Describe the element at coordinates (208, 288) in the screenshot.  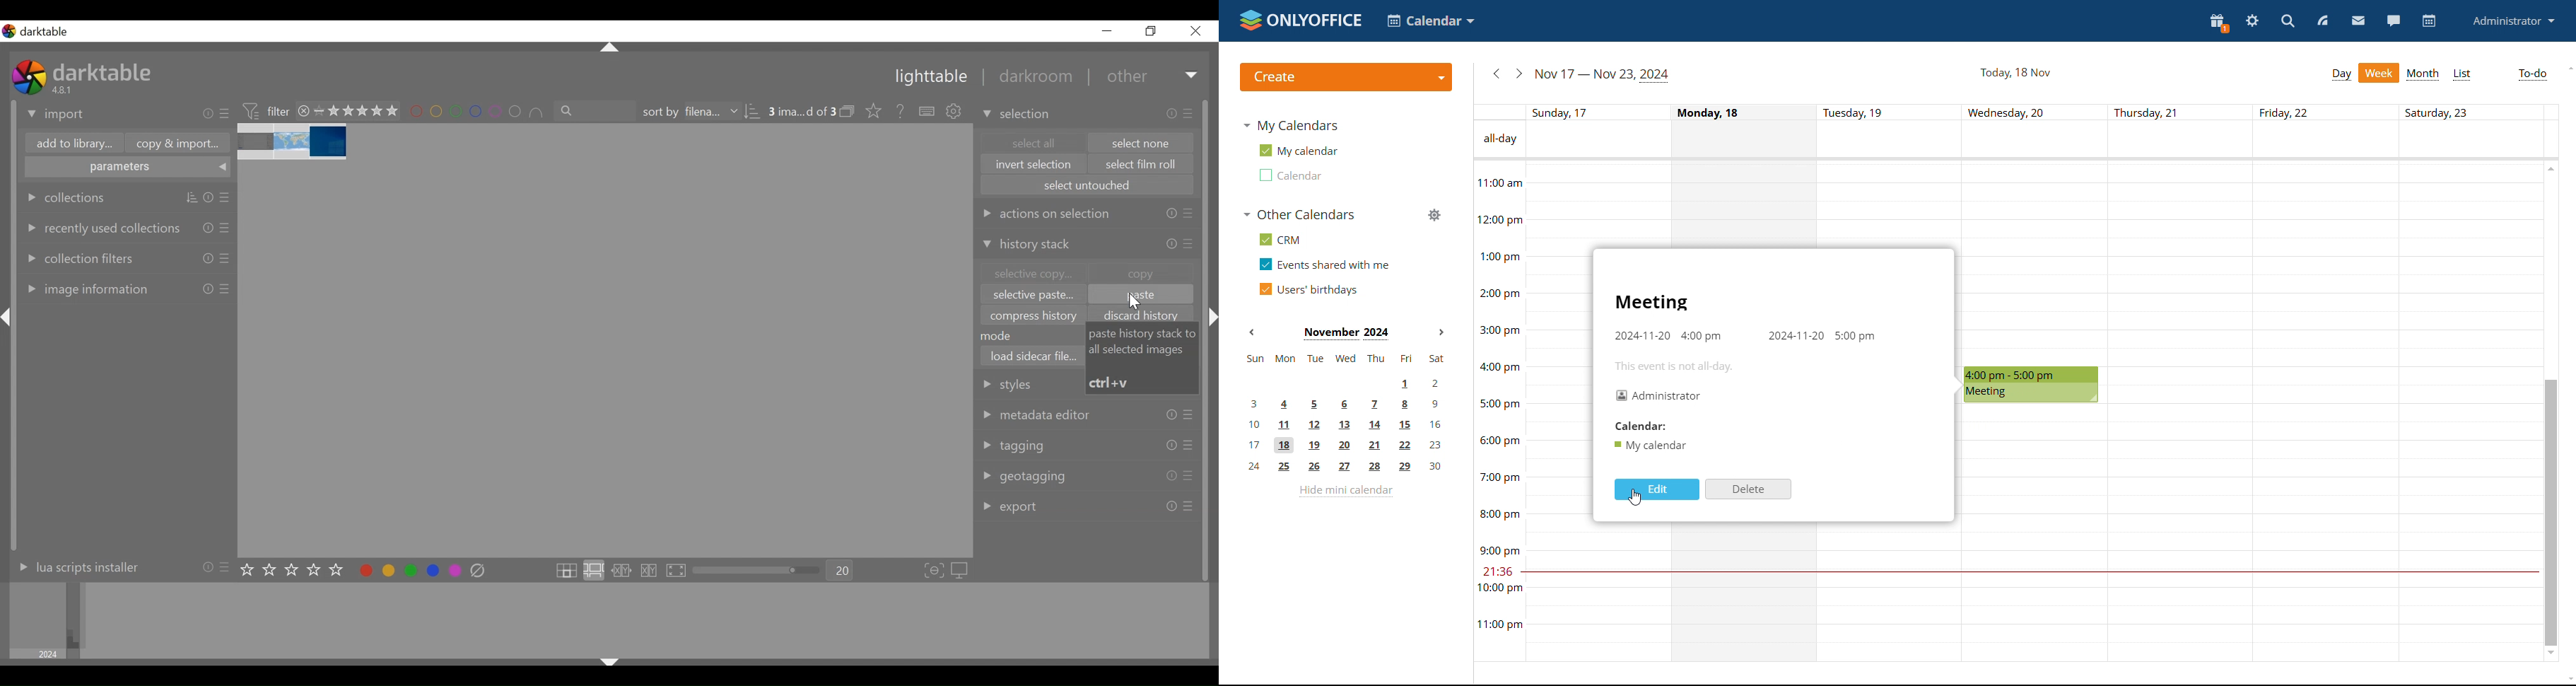
I see `info` at that location.